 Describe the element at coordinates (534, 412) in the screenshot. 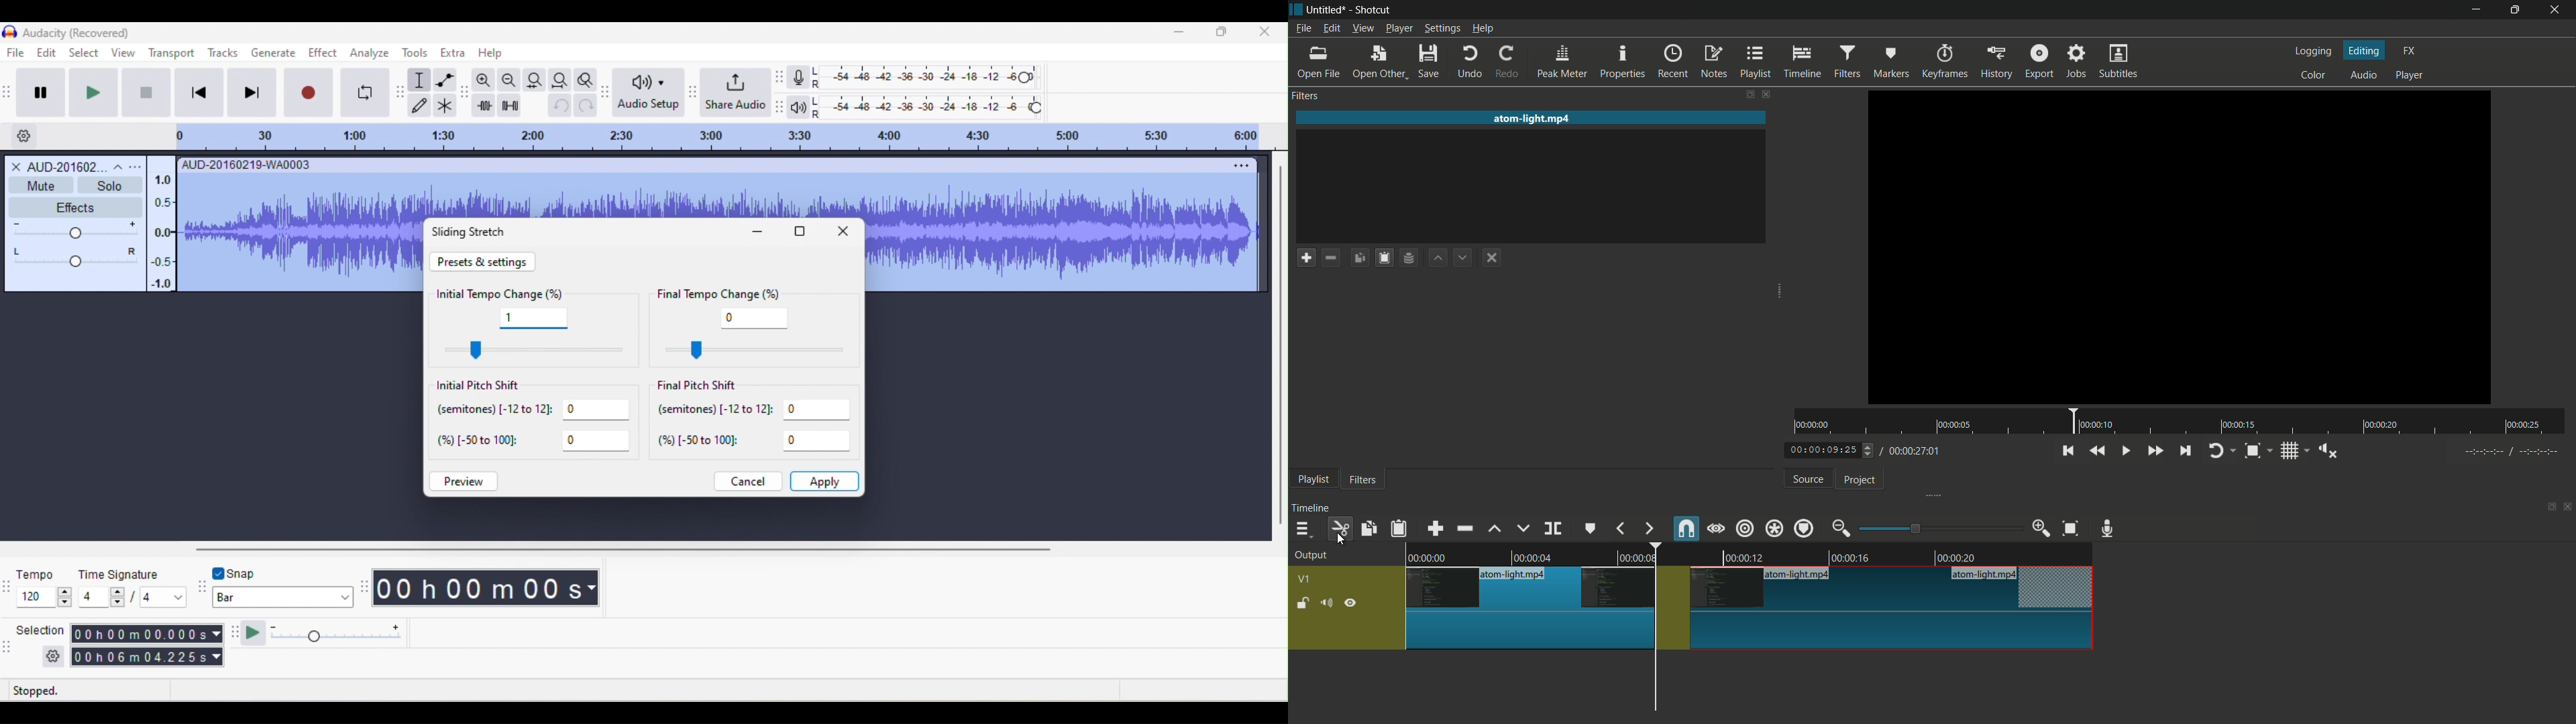

I see `semitones` at that location.